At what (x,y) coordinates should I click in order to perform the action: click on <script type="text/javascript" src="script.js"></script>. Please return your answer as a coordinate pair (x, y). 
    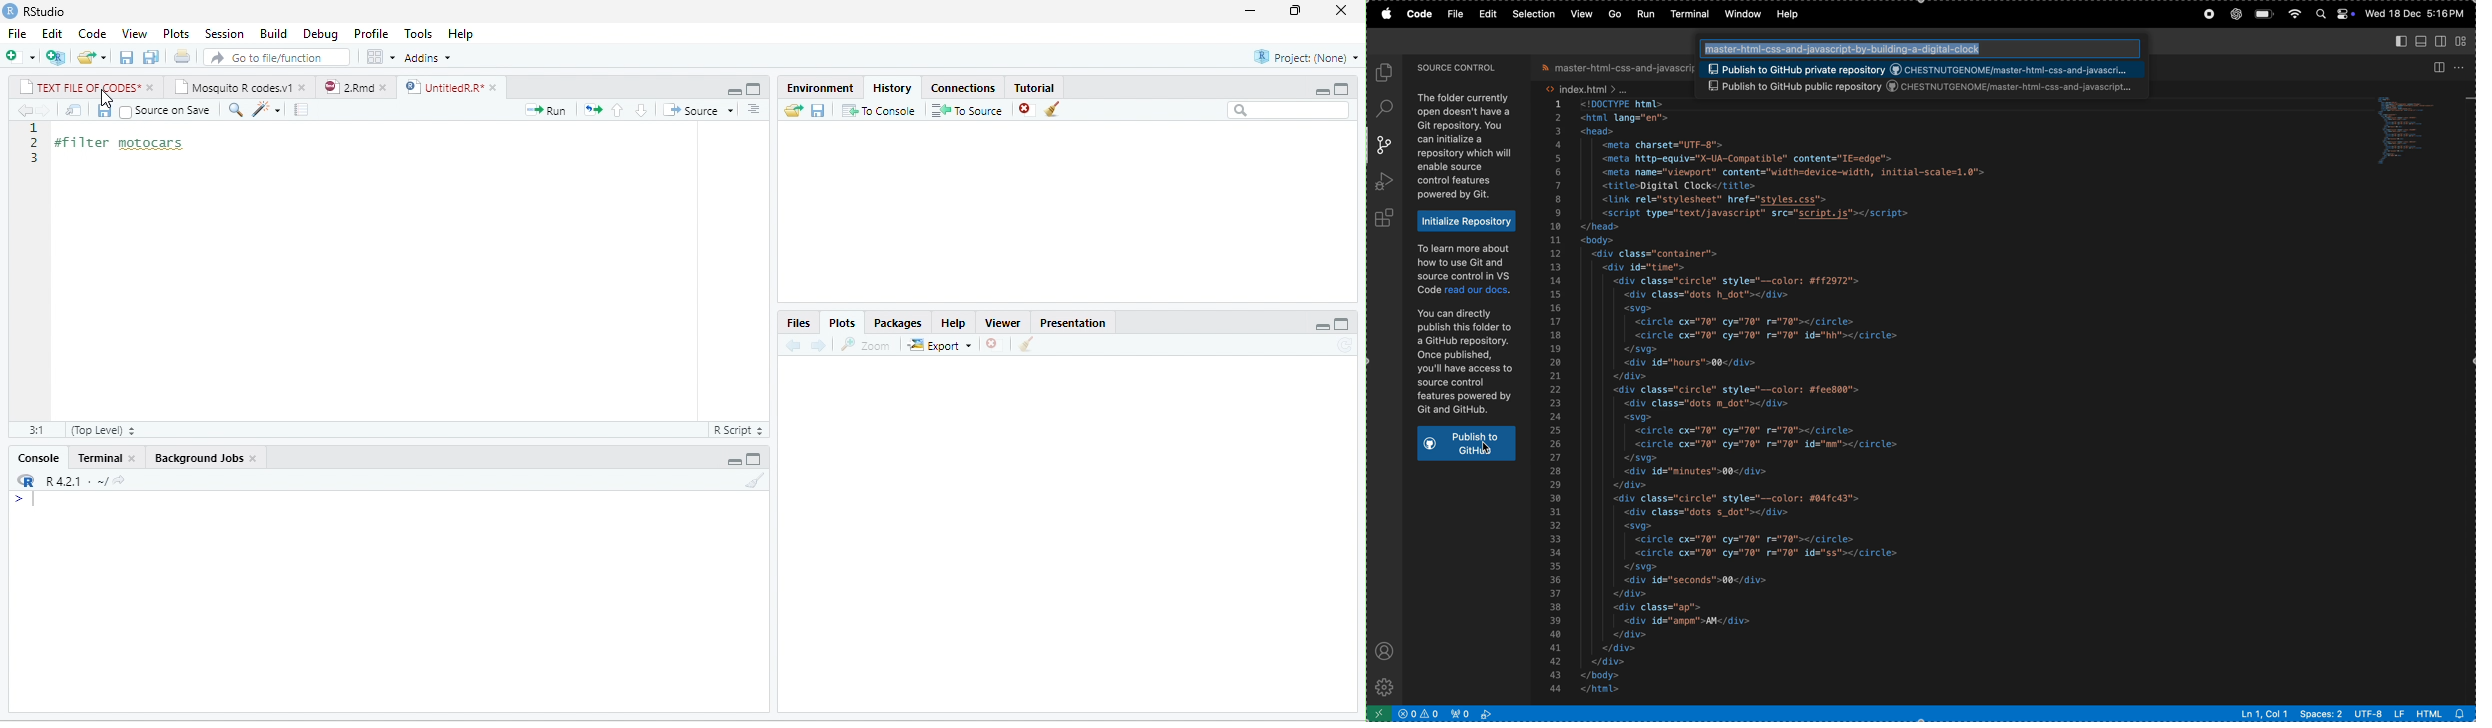
    Looking at the image, I should click on (1771, 213).